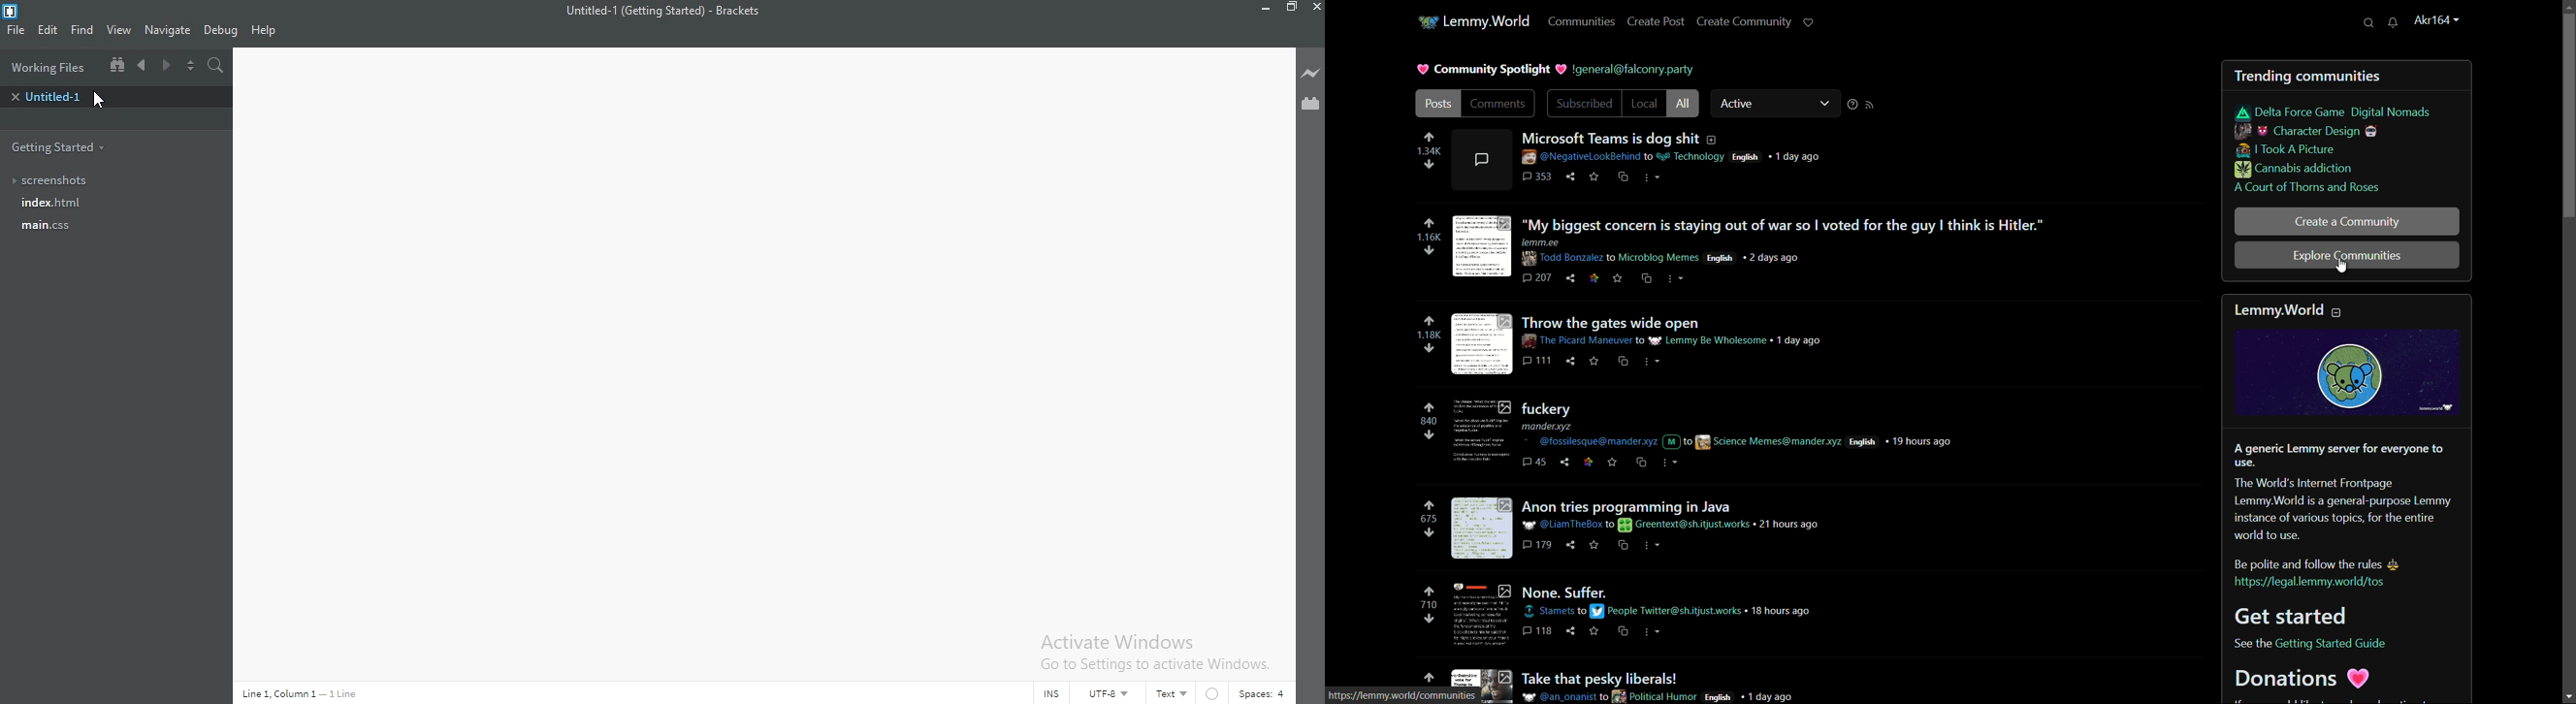 This screenshot has width=2576, height=728. Describe the element at coordinates (1262, 694) in the screenshot. I see `Spaces:4` at that location.